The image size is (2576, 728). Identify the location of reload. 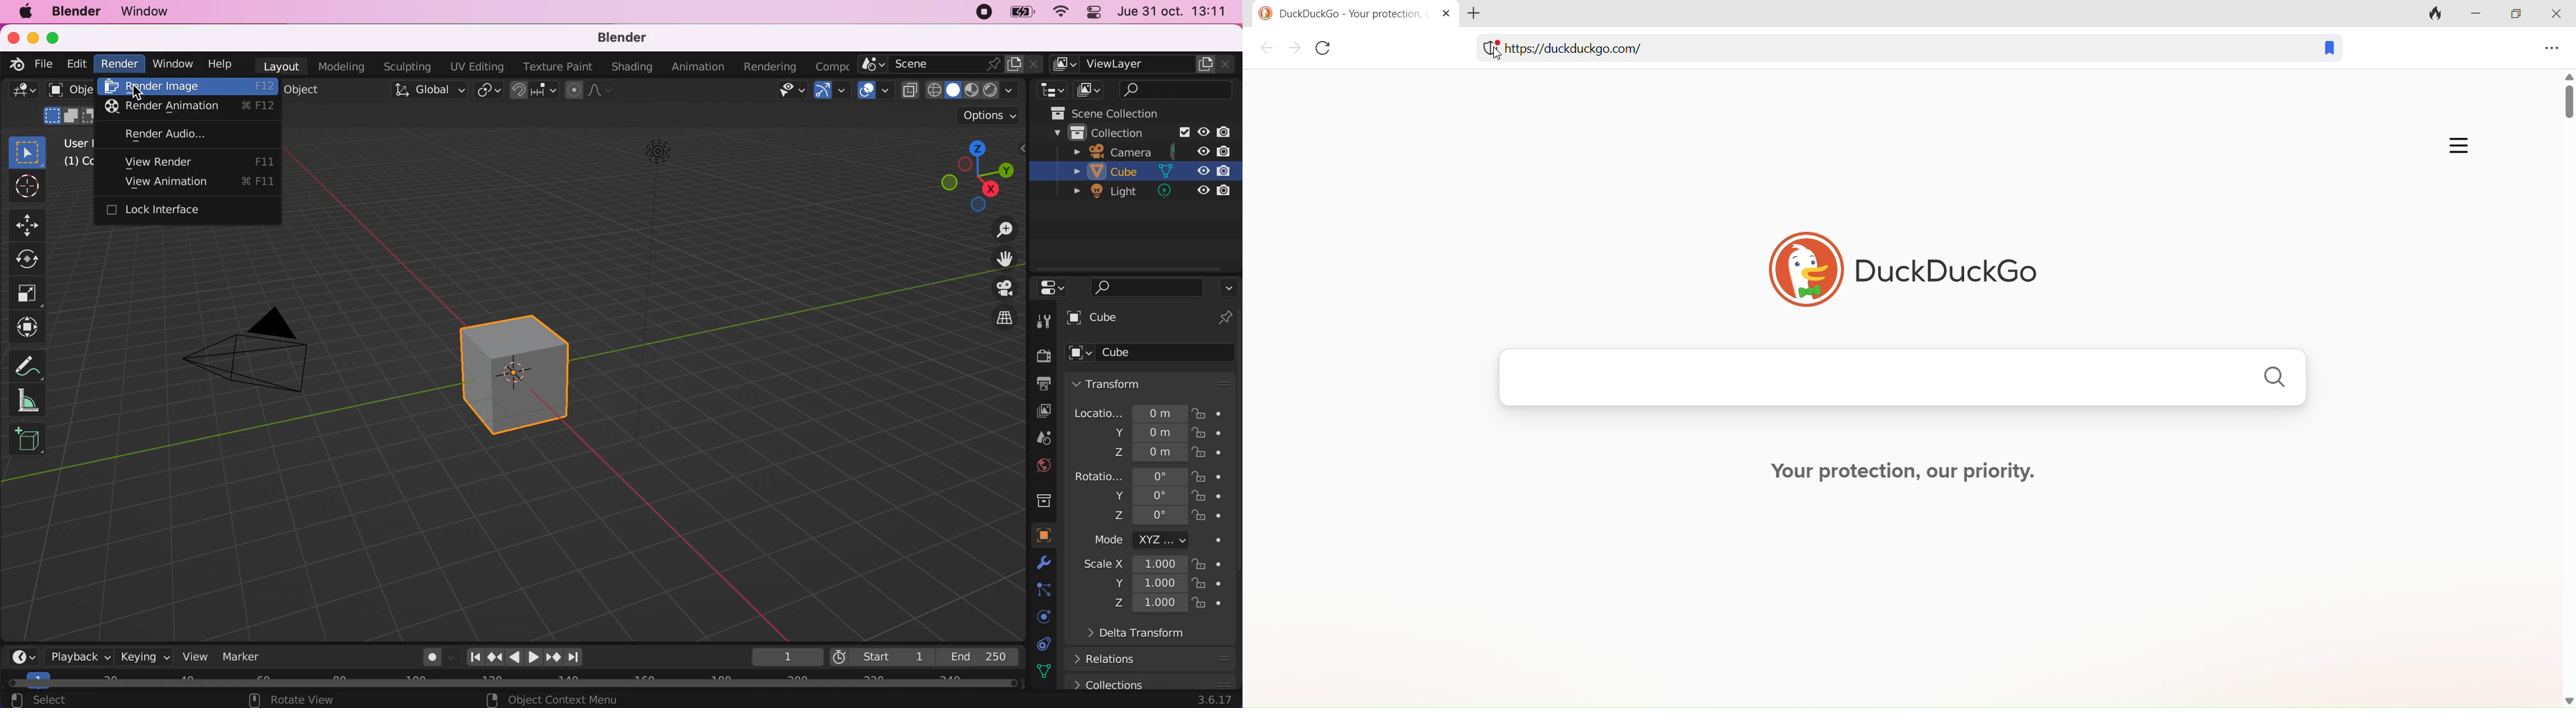
(1327, 51).